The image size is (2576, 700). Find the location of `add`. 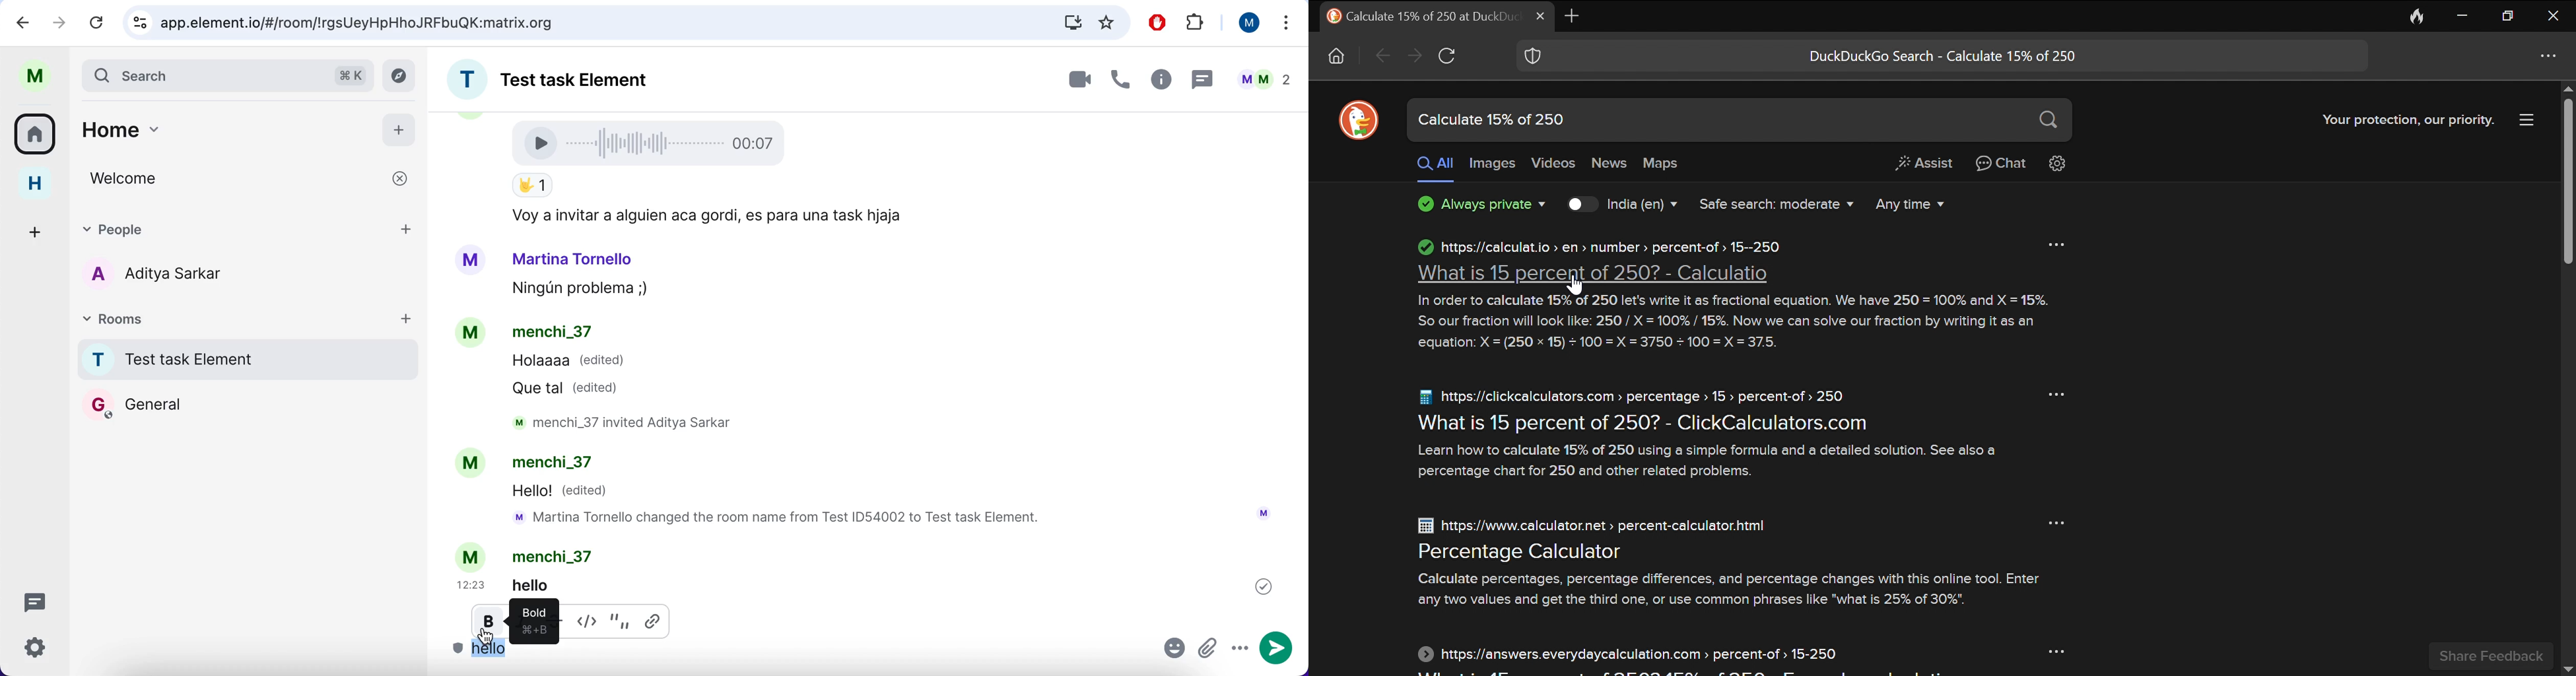

add is located at coordinates (407, 318).